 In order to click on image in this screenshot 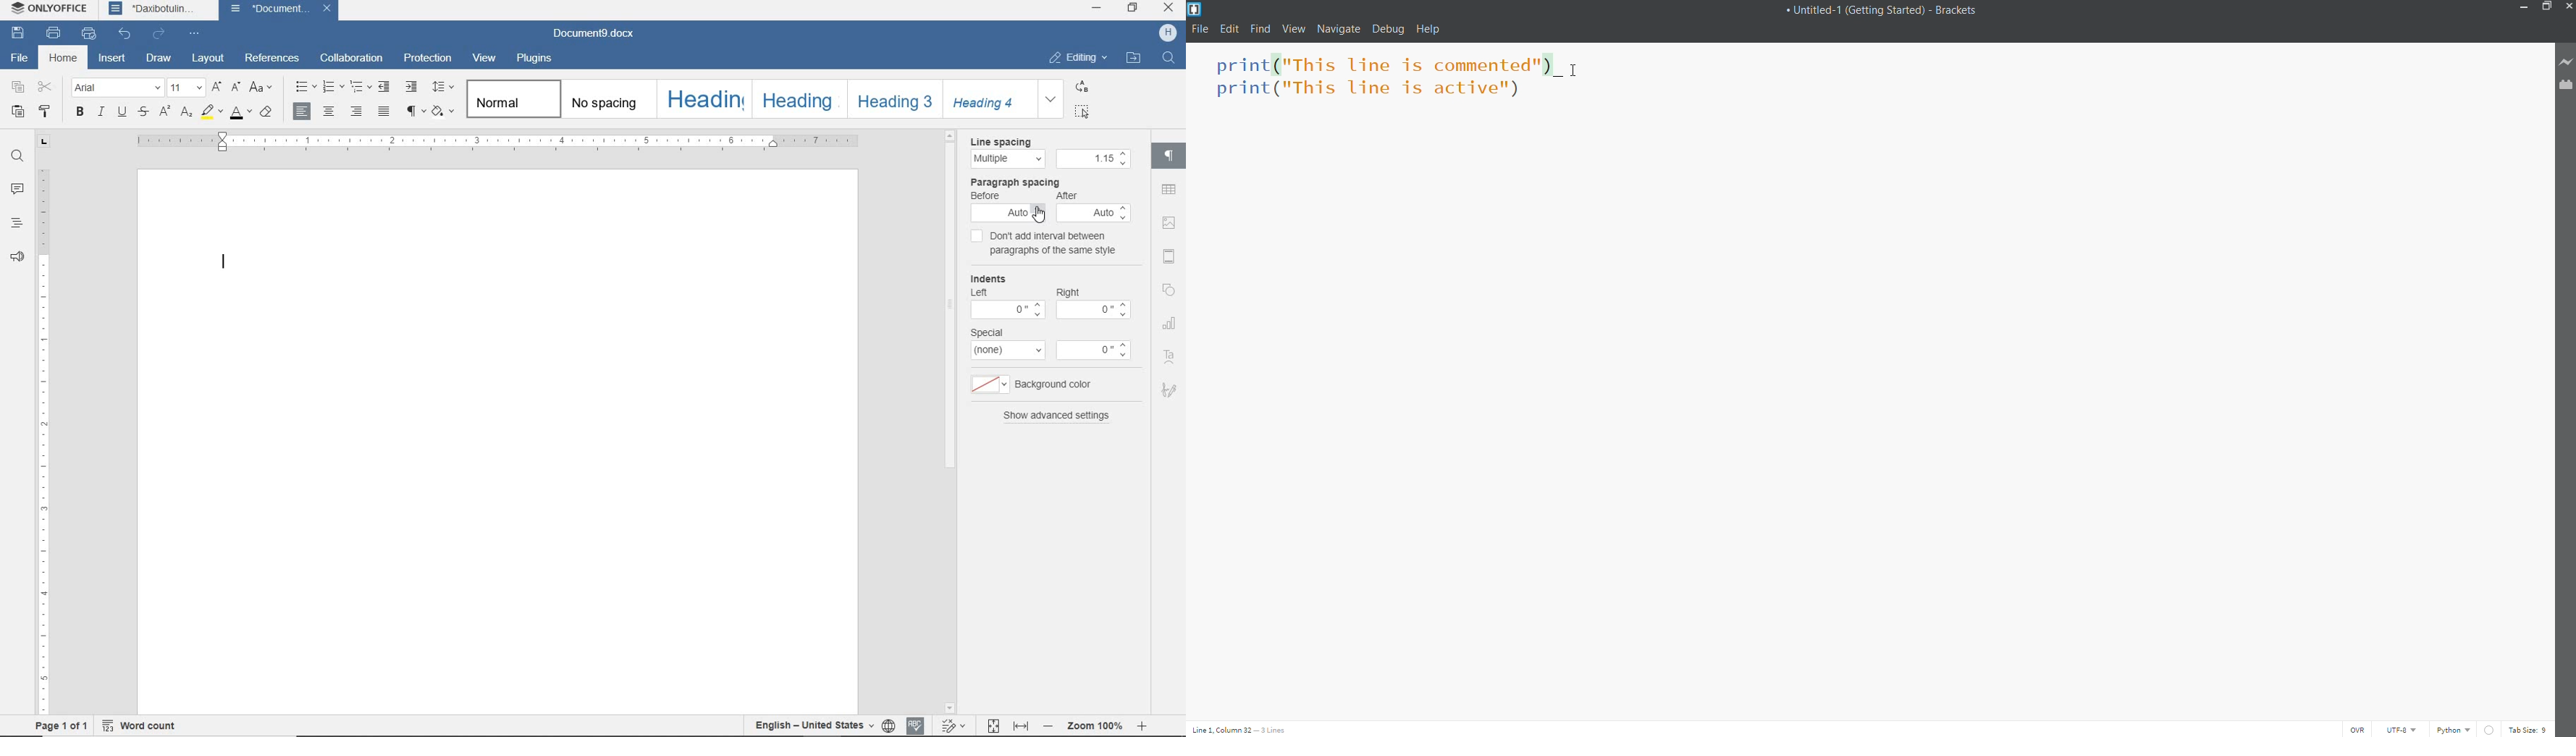, I will do `click(1169, 223)`.